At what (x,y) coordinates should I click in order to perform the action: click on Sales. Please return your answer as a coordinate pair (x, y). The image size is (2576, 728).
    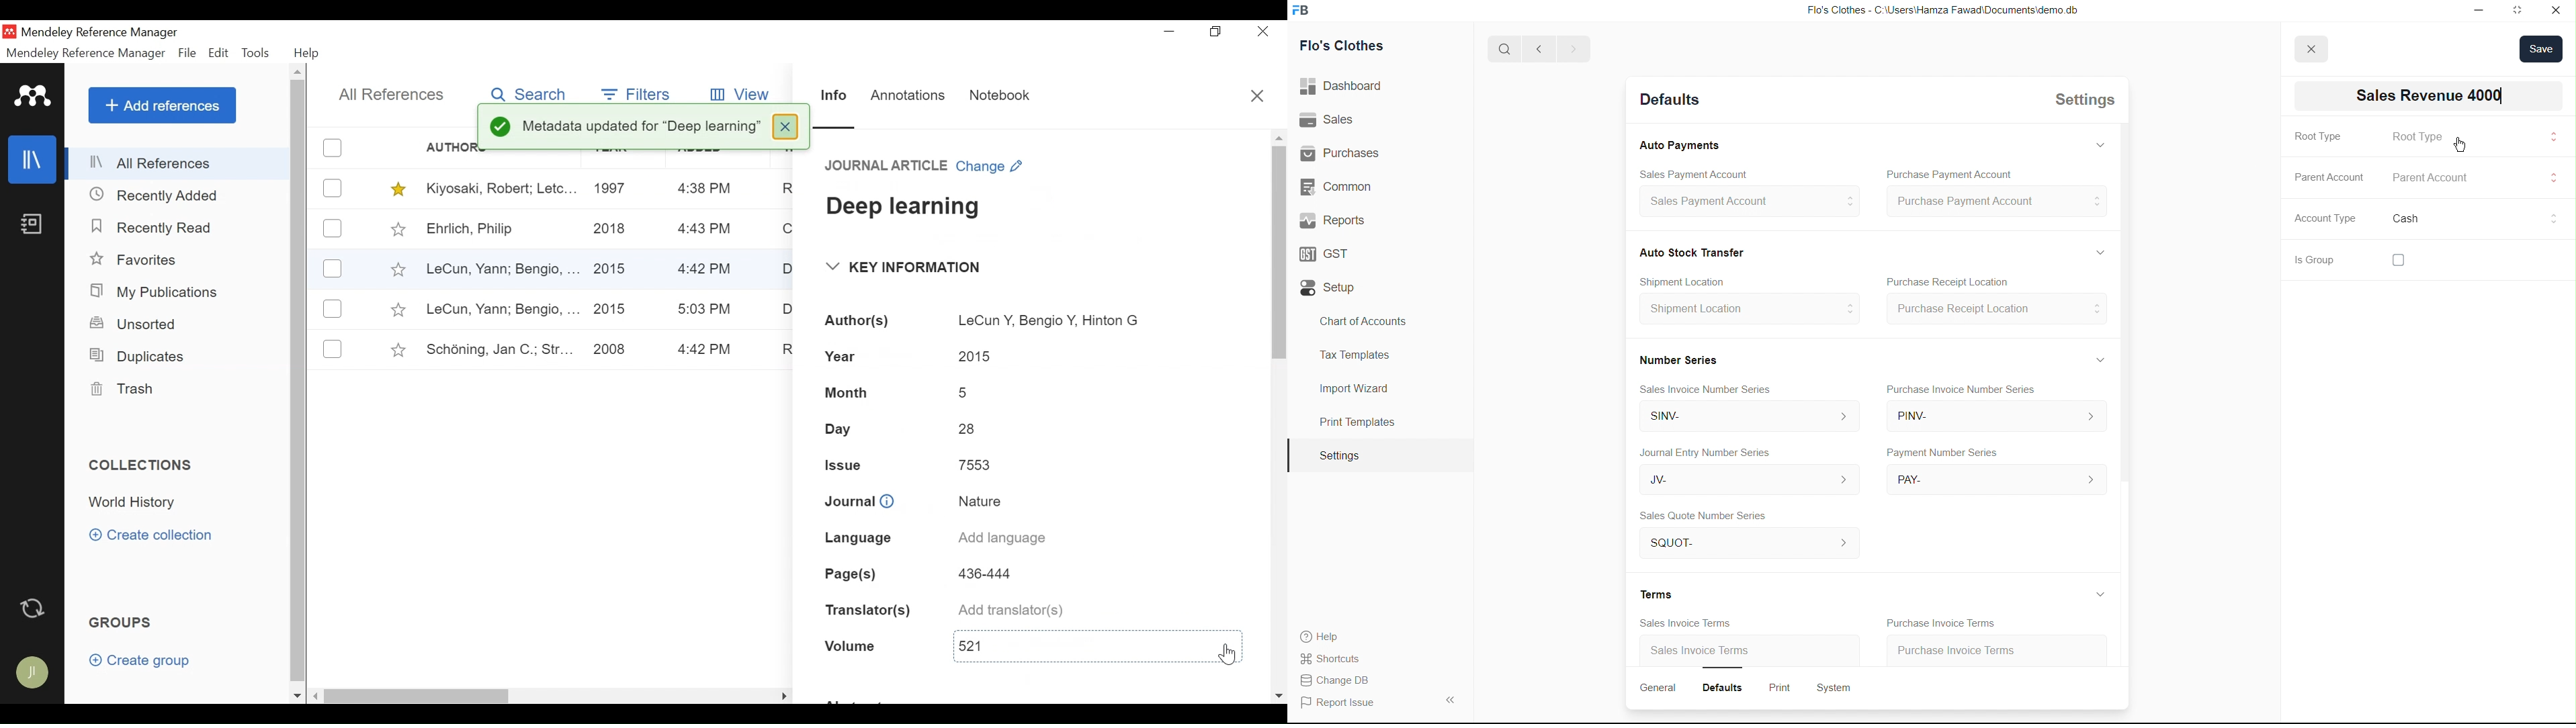
    Looking at the image, I should click on (1330, 120).